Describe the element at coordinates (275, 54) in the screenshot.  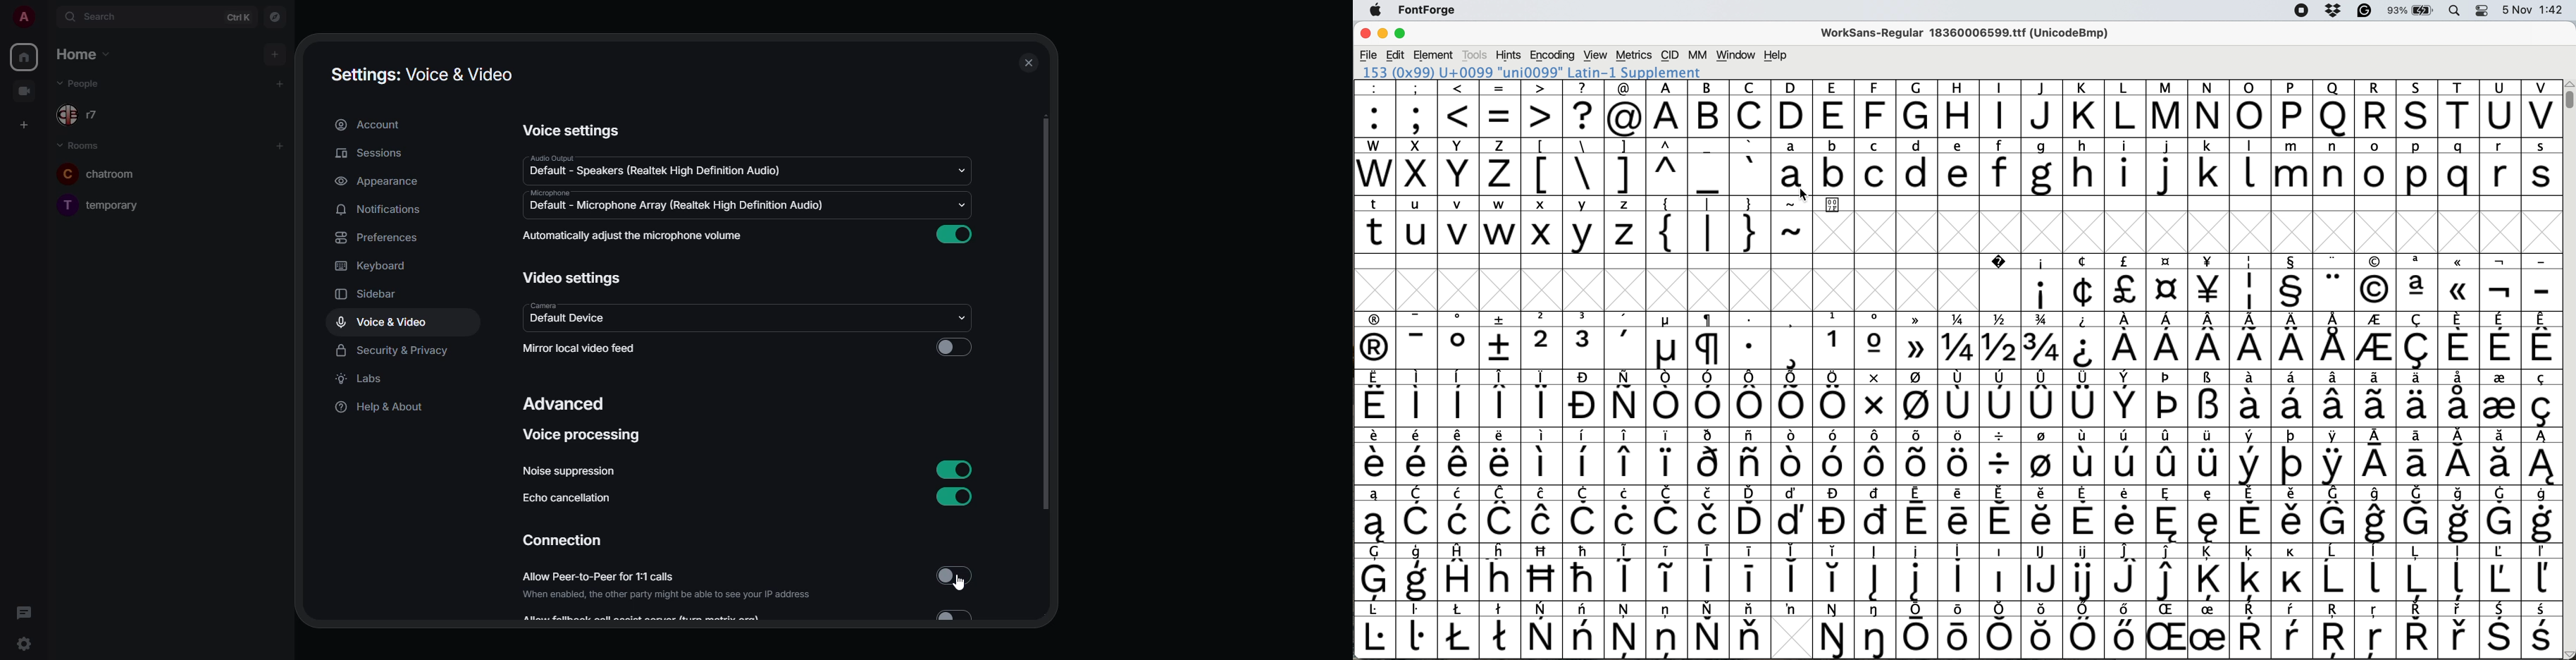
I see `add` at that location.